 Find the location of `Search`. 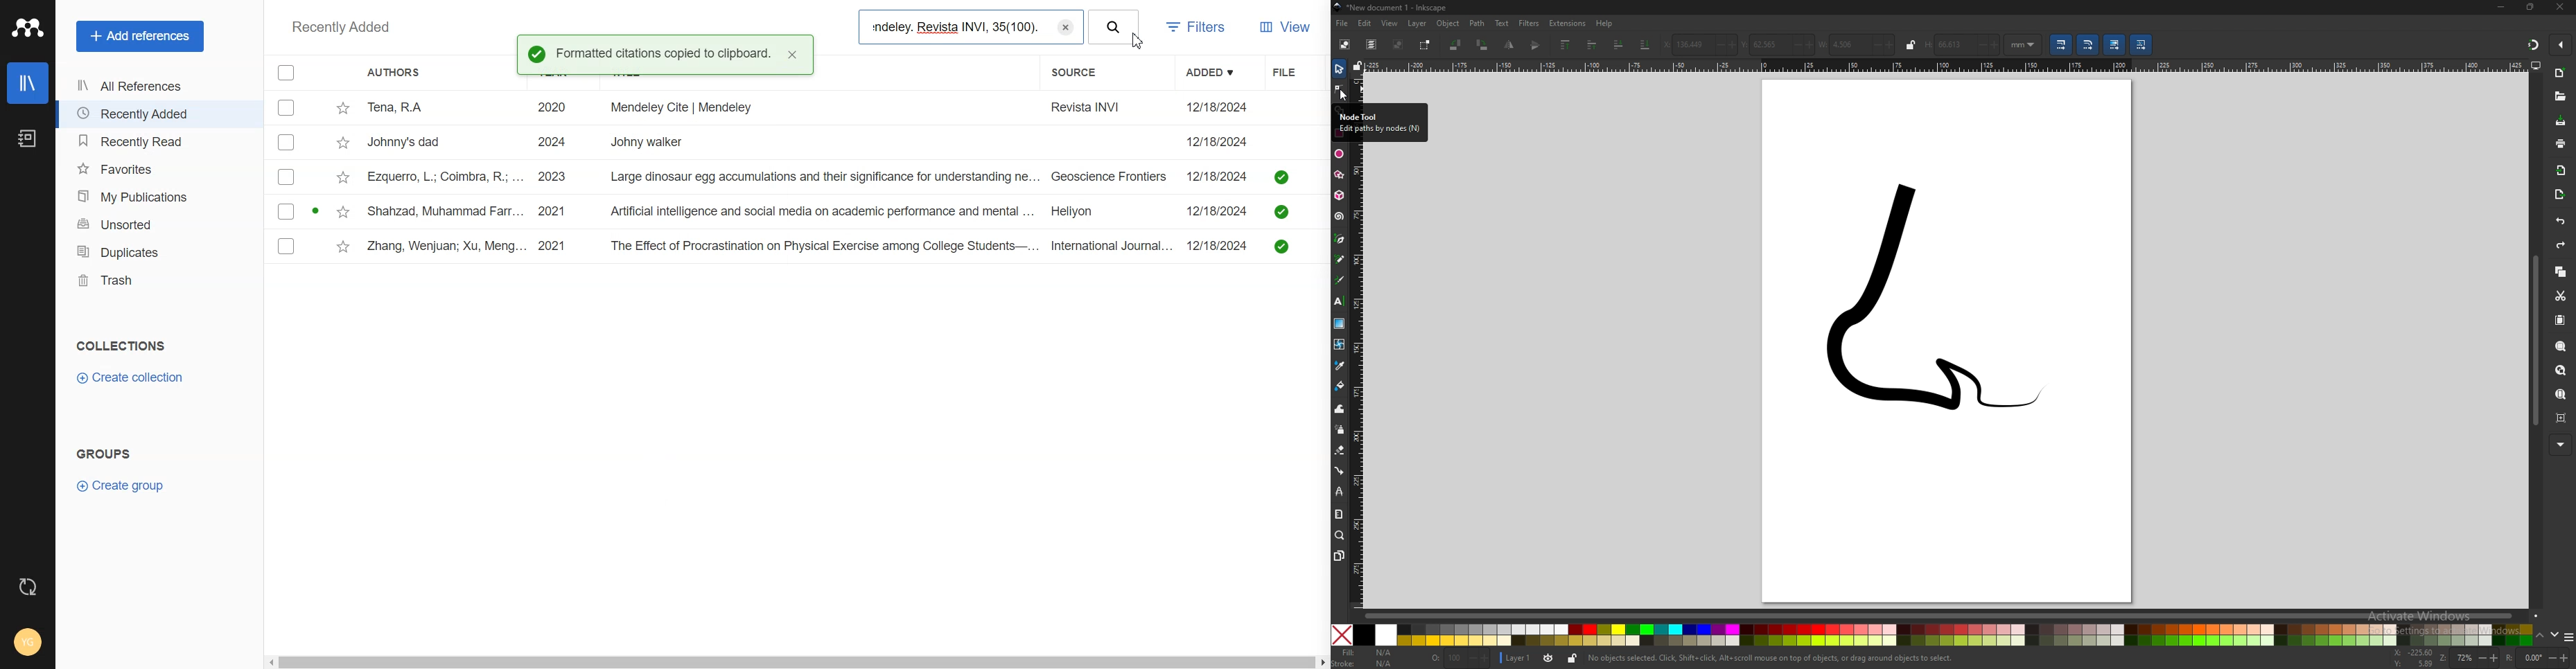

Search is located at coordinates (1114, 27).